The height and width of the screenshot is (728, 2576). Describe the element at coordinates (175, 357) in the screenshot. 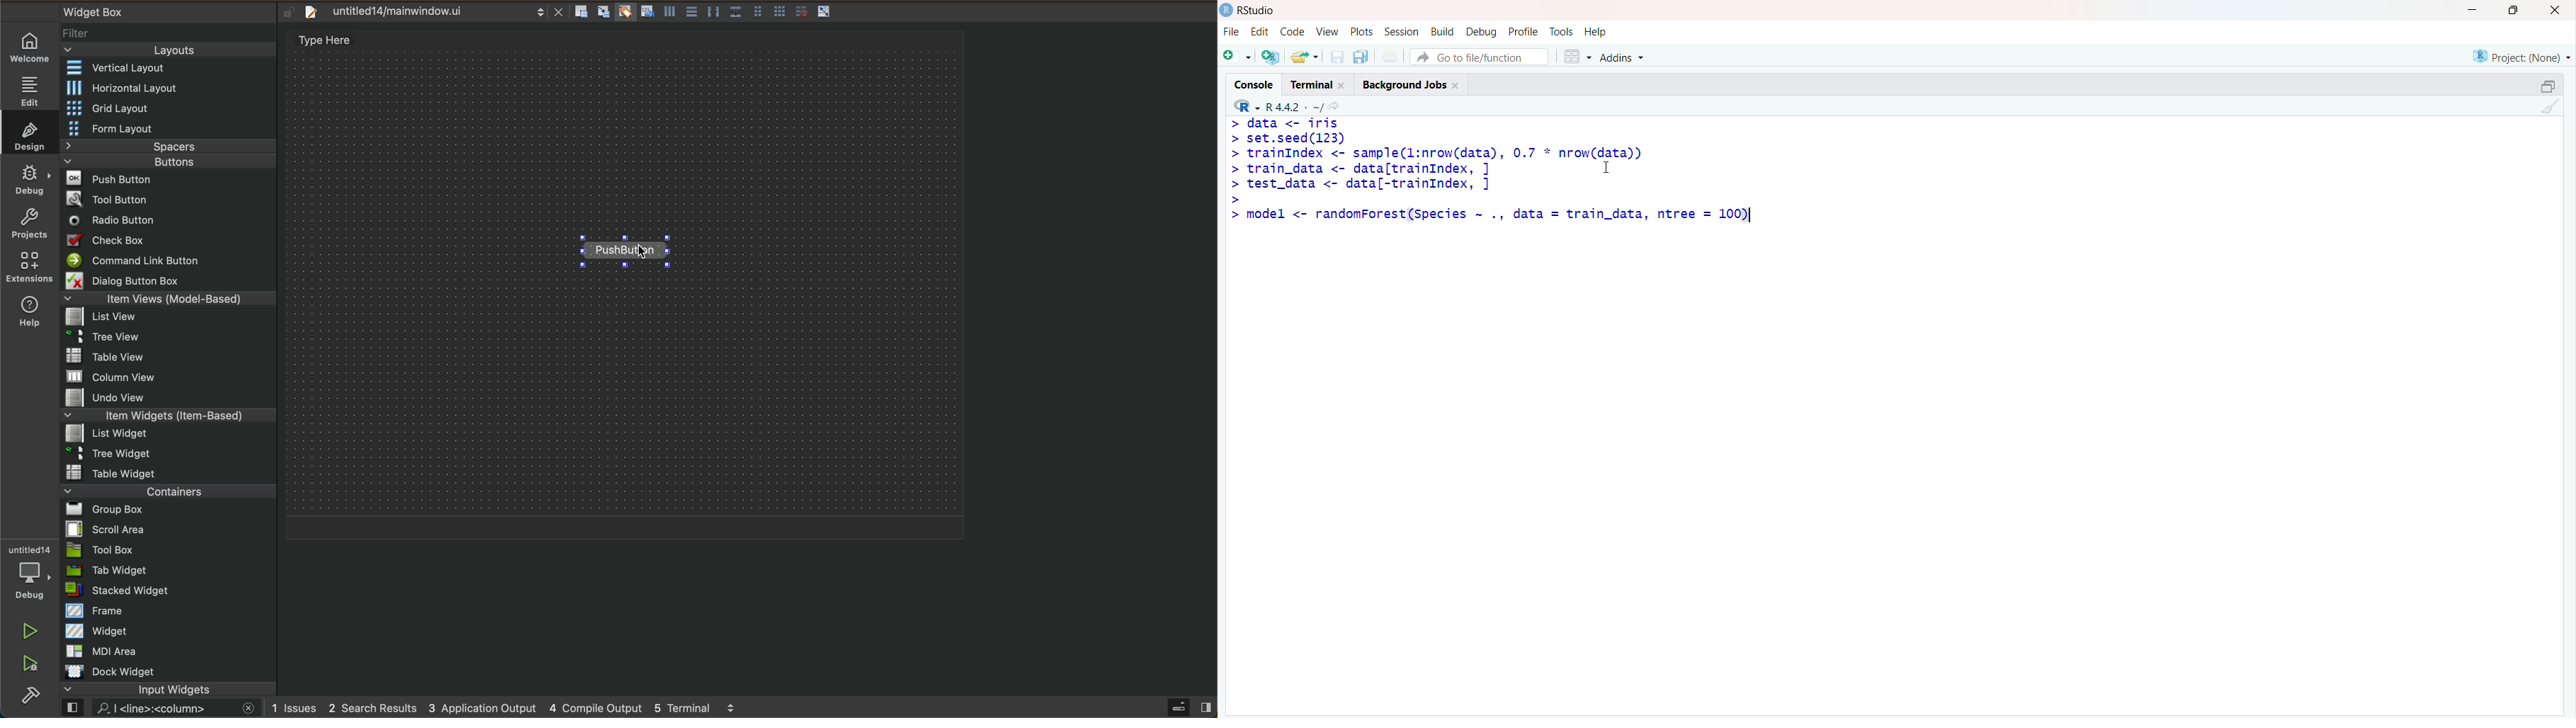

I see `table view` at that location.